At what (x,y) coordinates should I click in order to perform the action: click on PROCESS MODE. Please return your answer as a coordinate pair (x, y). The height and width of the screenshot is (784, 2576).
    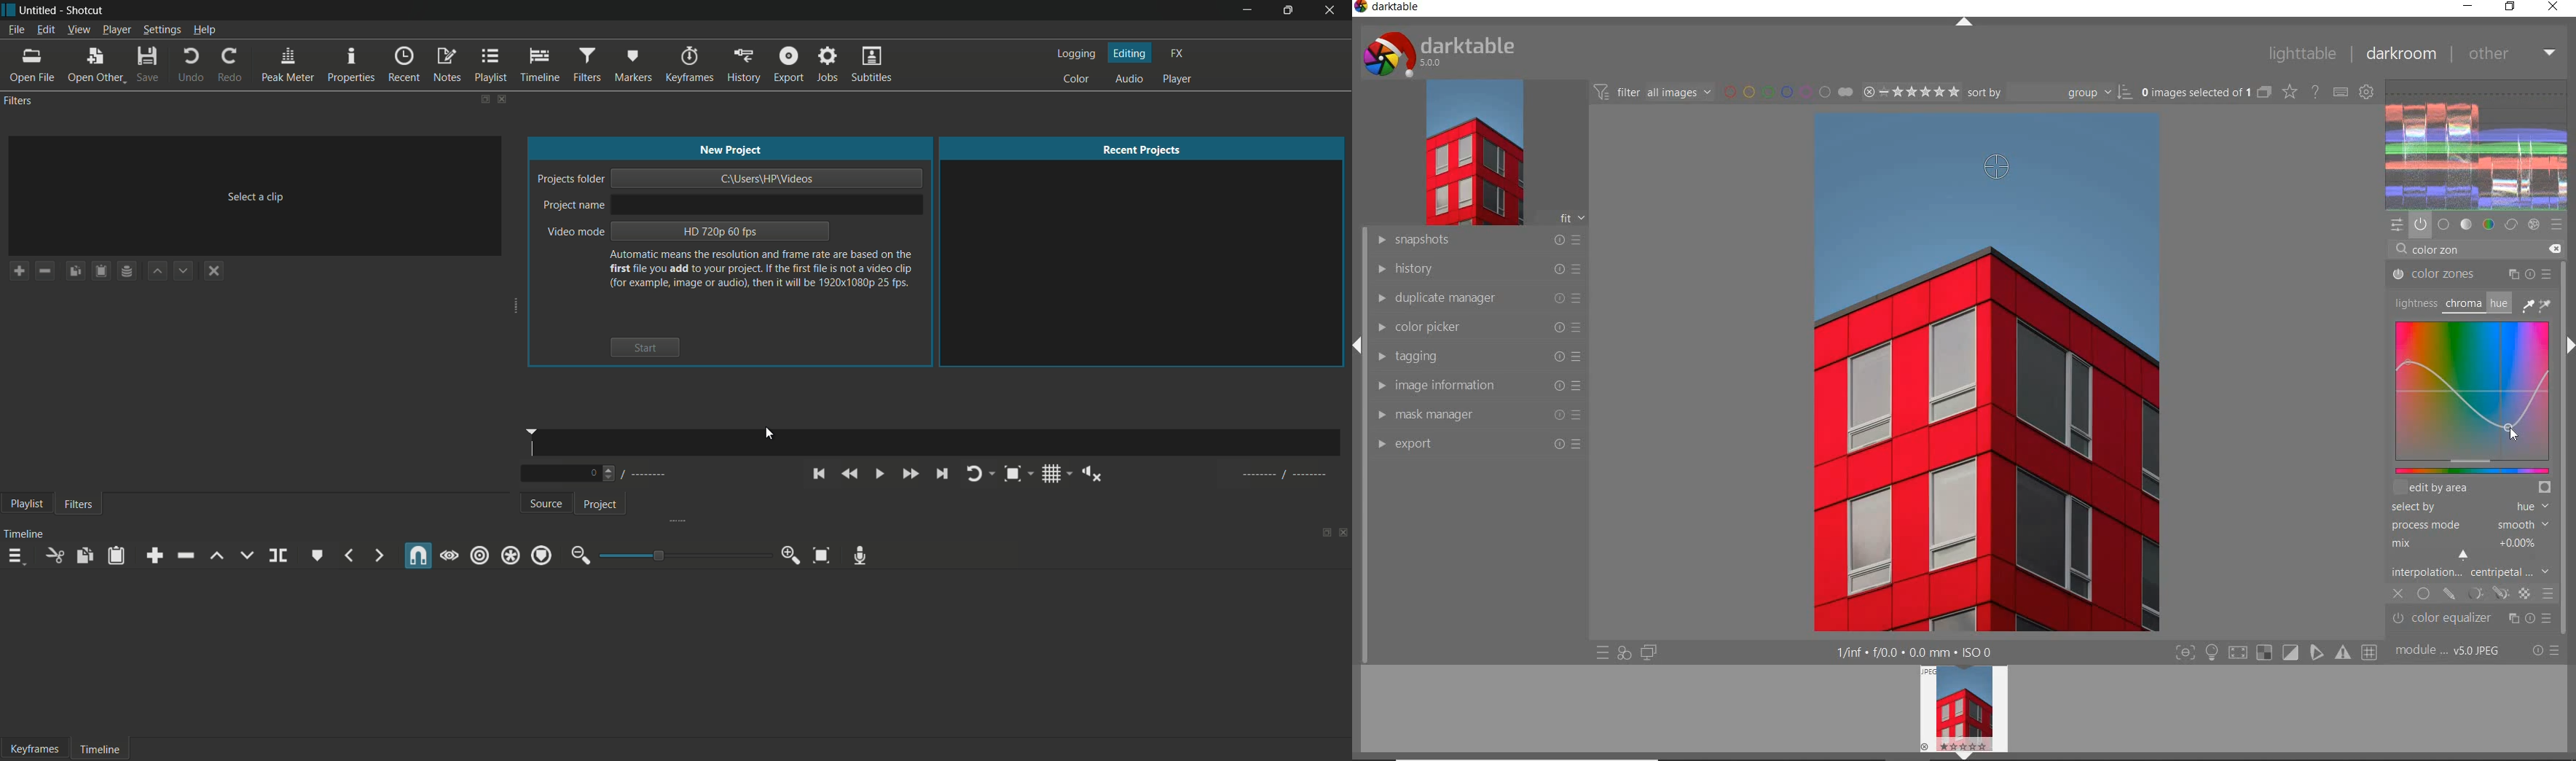
    Looking at the image, I should click on (2468, 524).